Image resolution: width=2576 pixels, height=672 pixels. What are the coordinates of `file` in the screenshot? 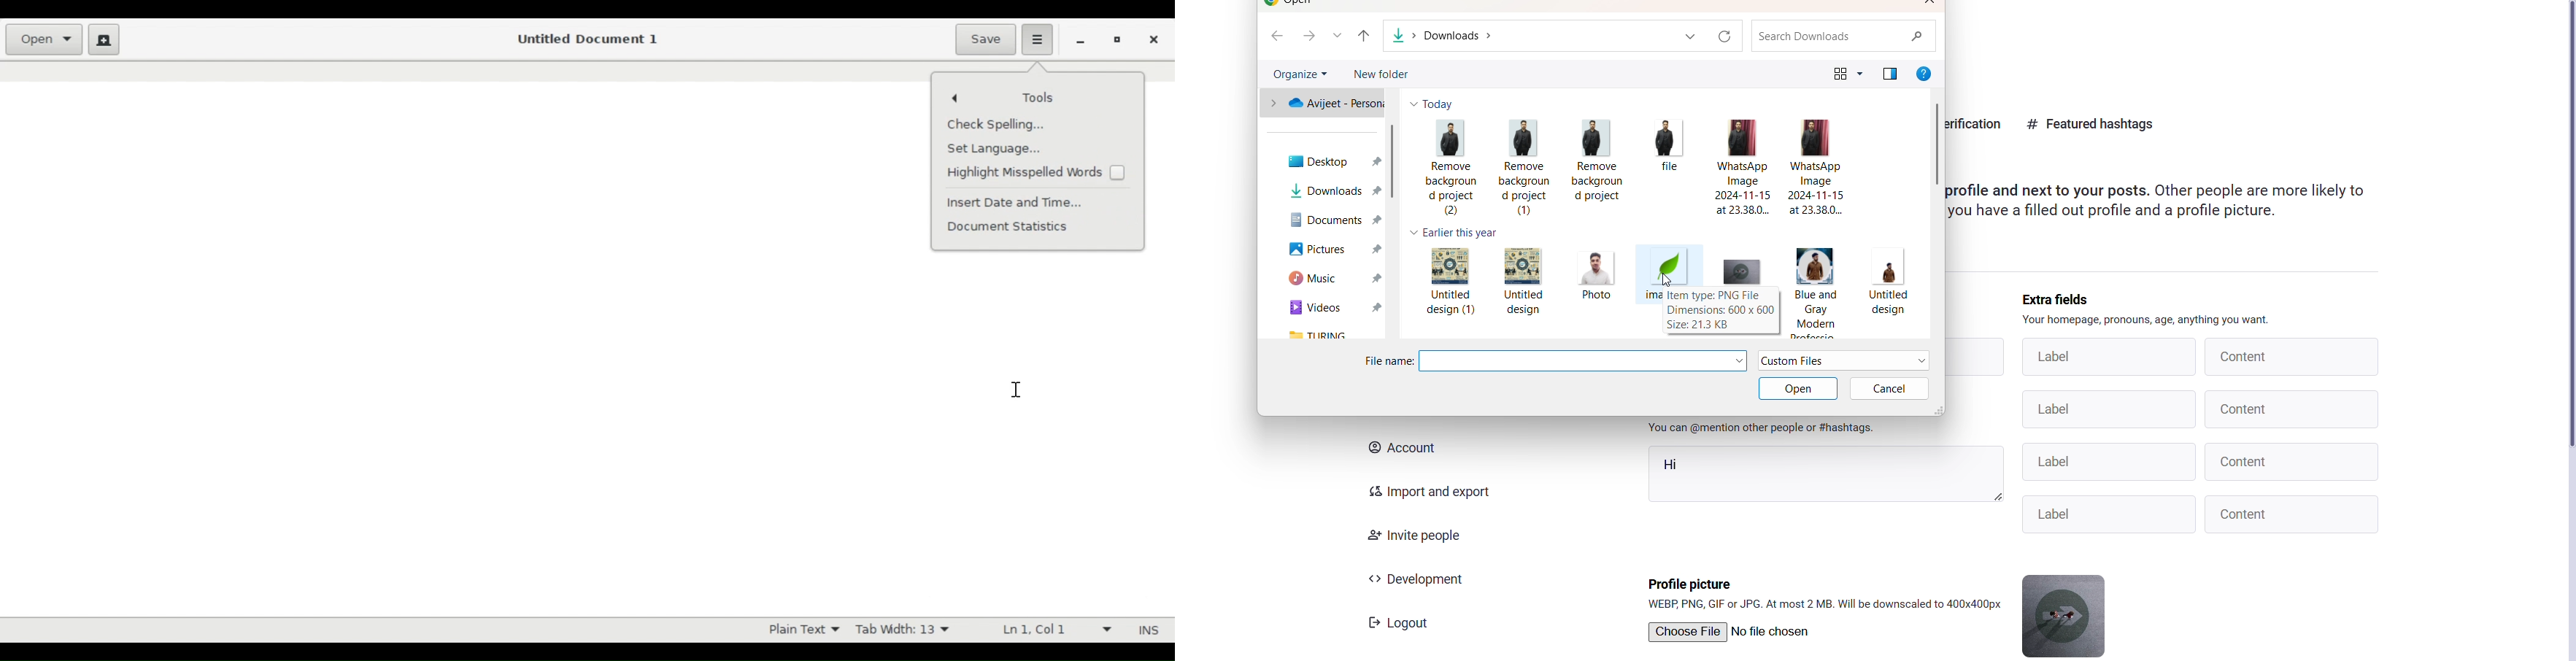 It's located at (1669, 163).